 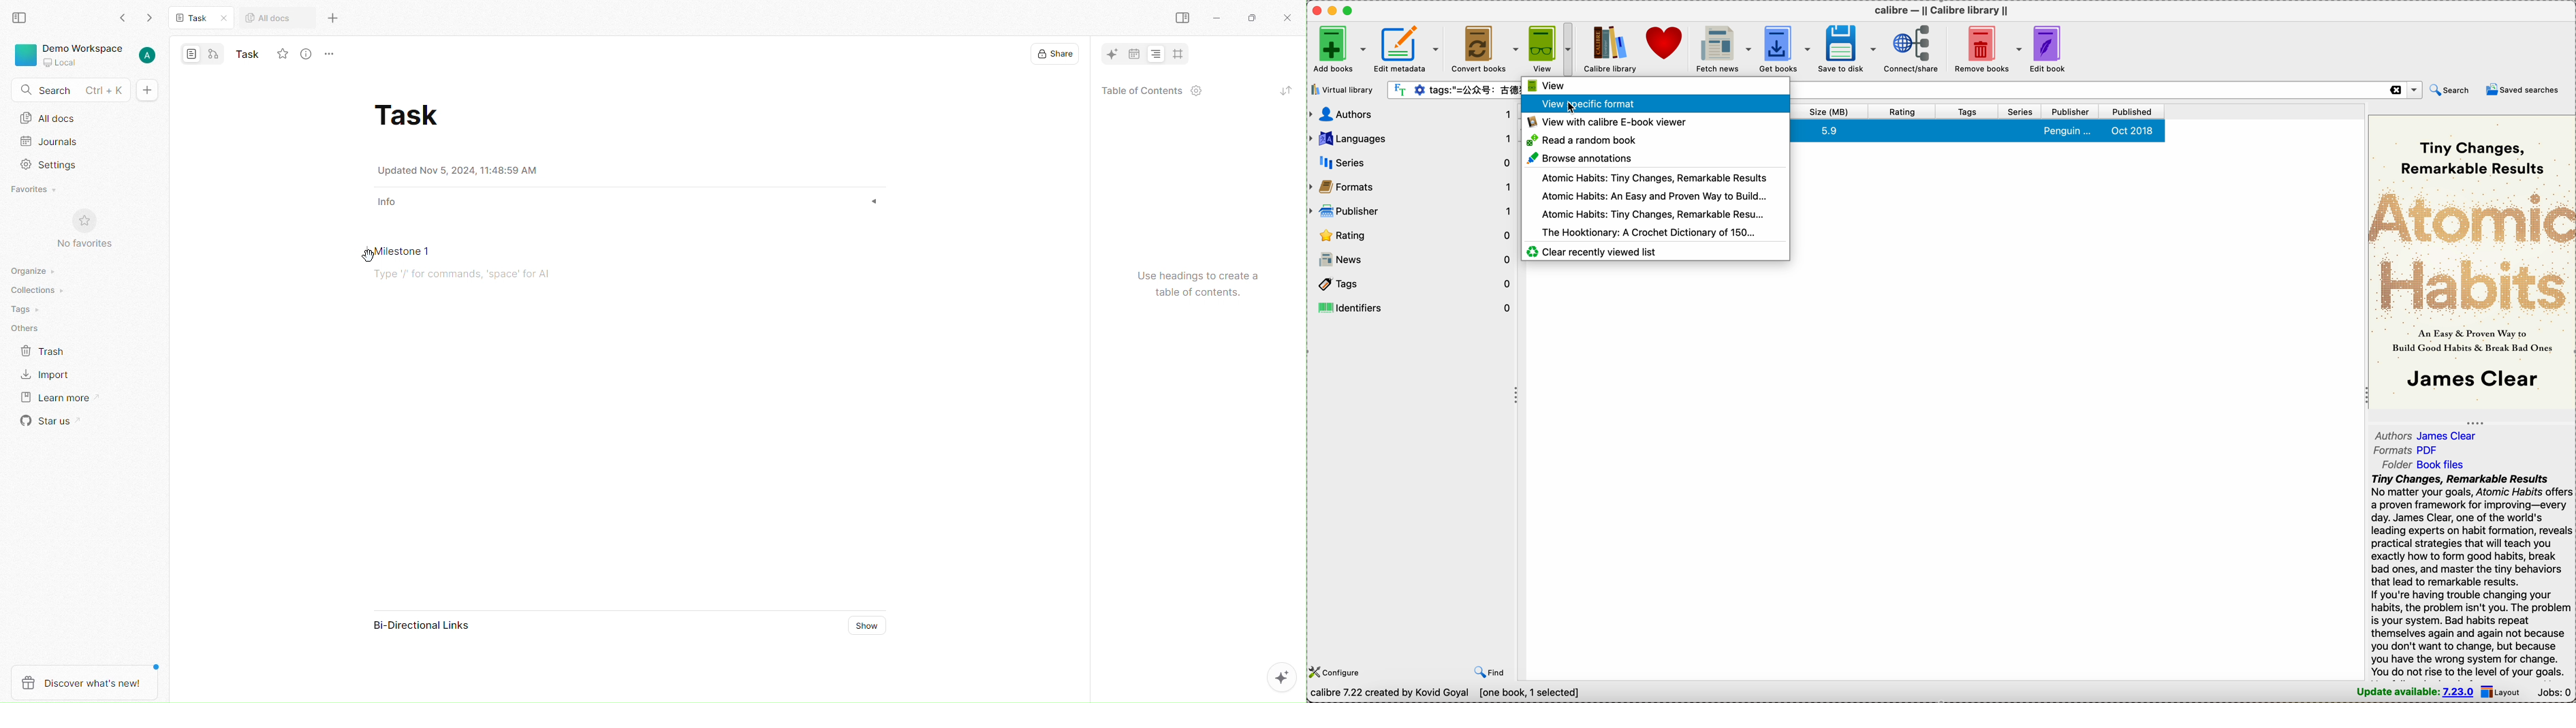 What do you see at coordinates (1606, 121) in the screenshot?
I see `view with Calibre e-book viewer` at bounding box center [1606, 121].